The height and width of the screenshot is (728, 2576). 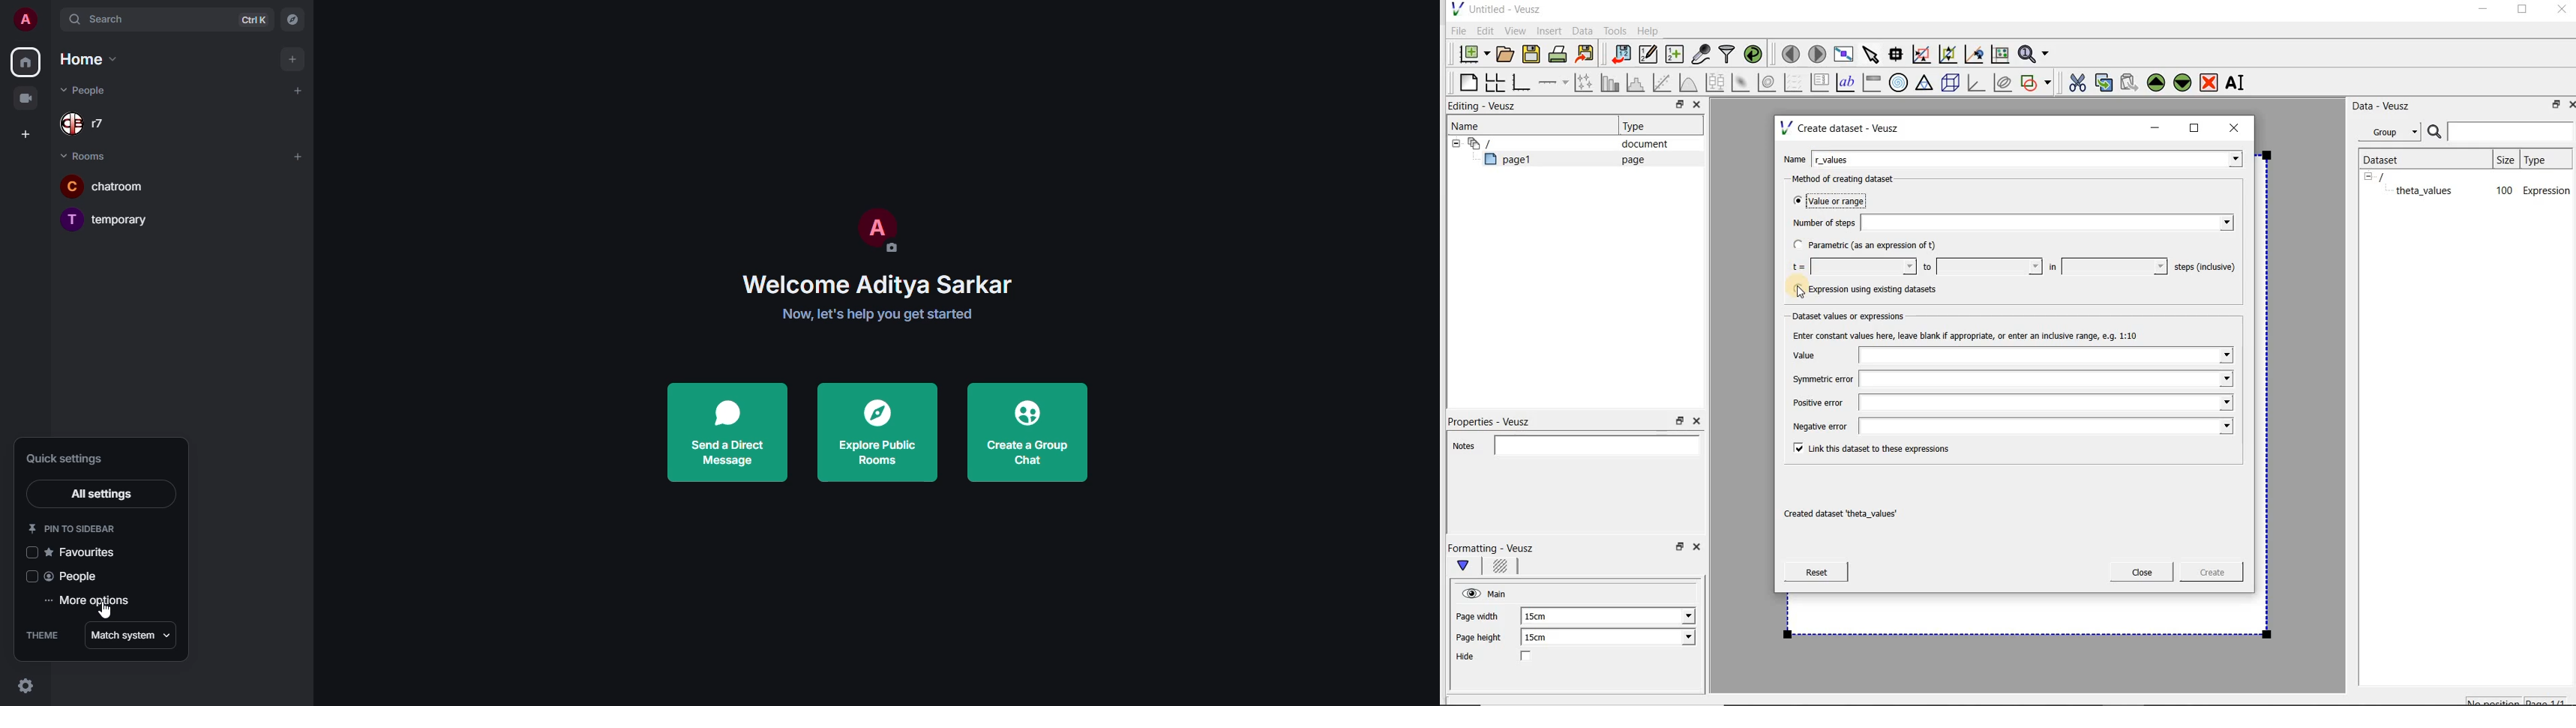 I want to click on Name, so click(x=1470, y=125).